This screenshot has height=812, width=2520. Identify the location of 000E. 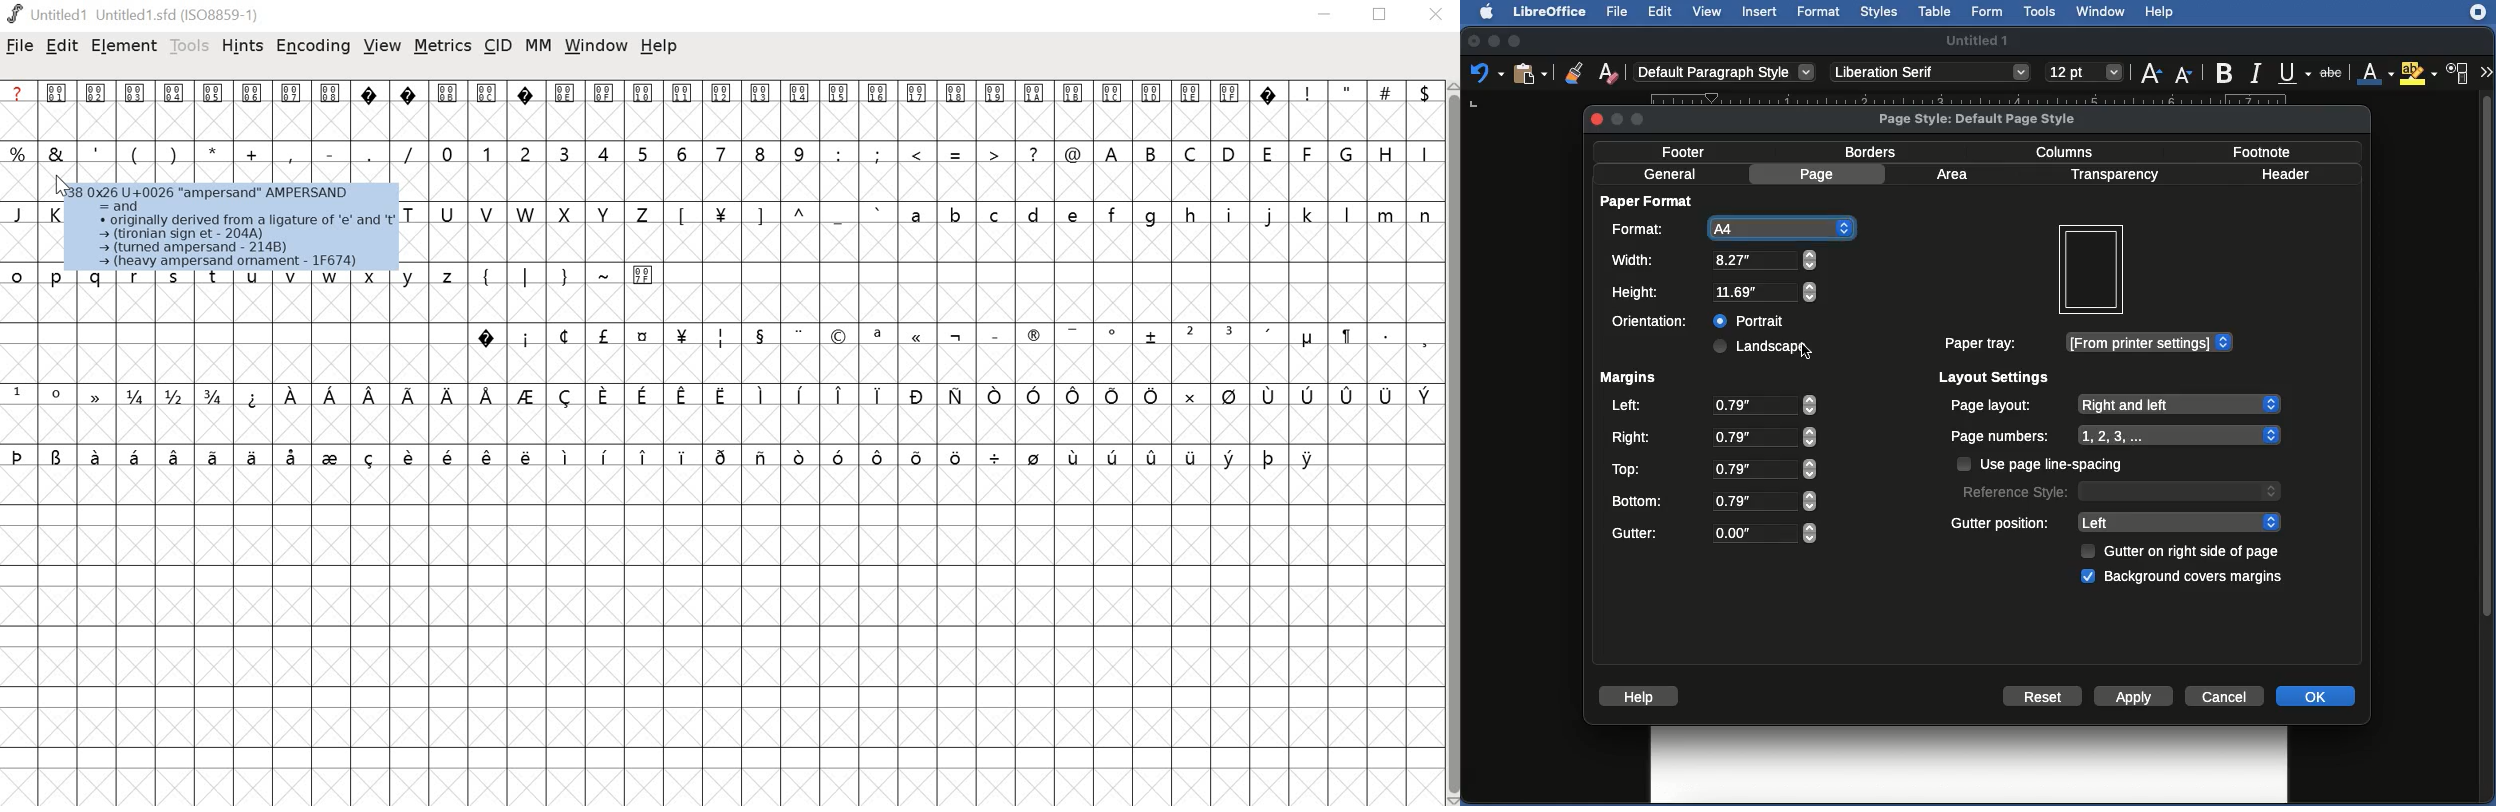
(565, 111).